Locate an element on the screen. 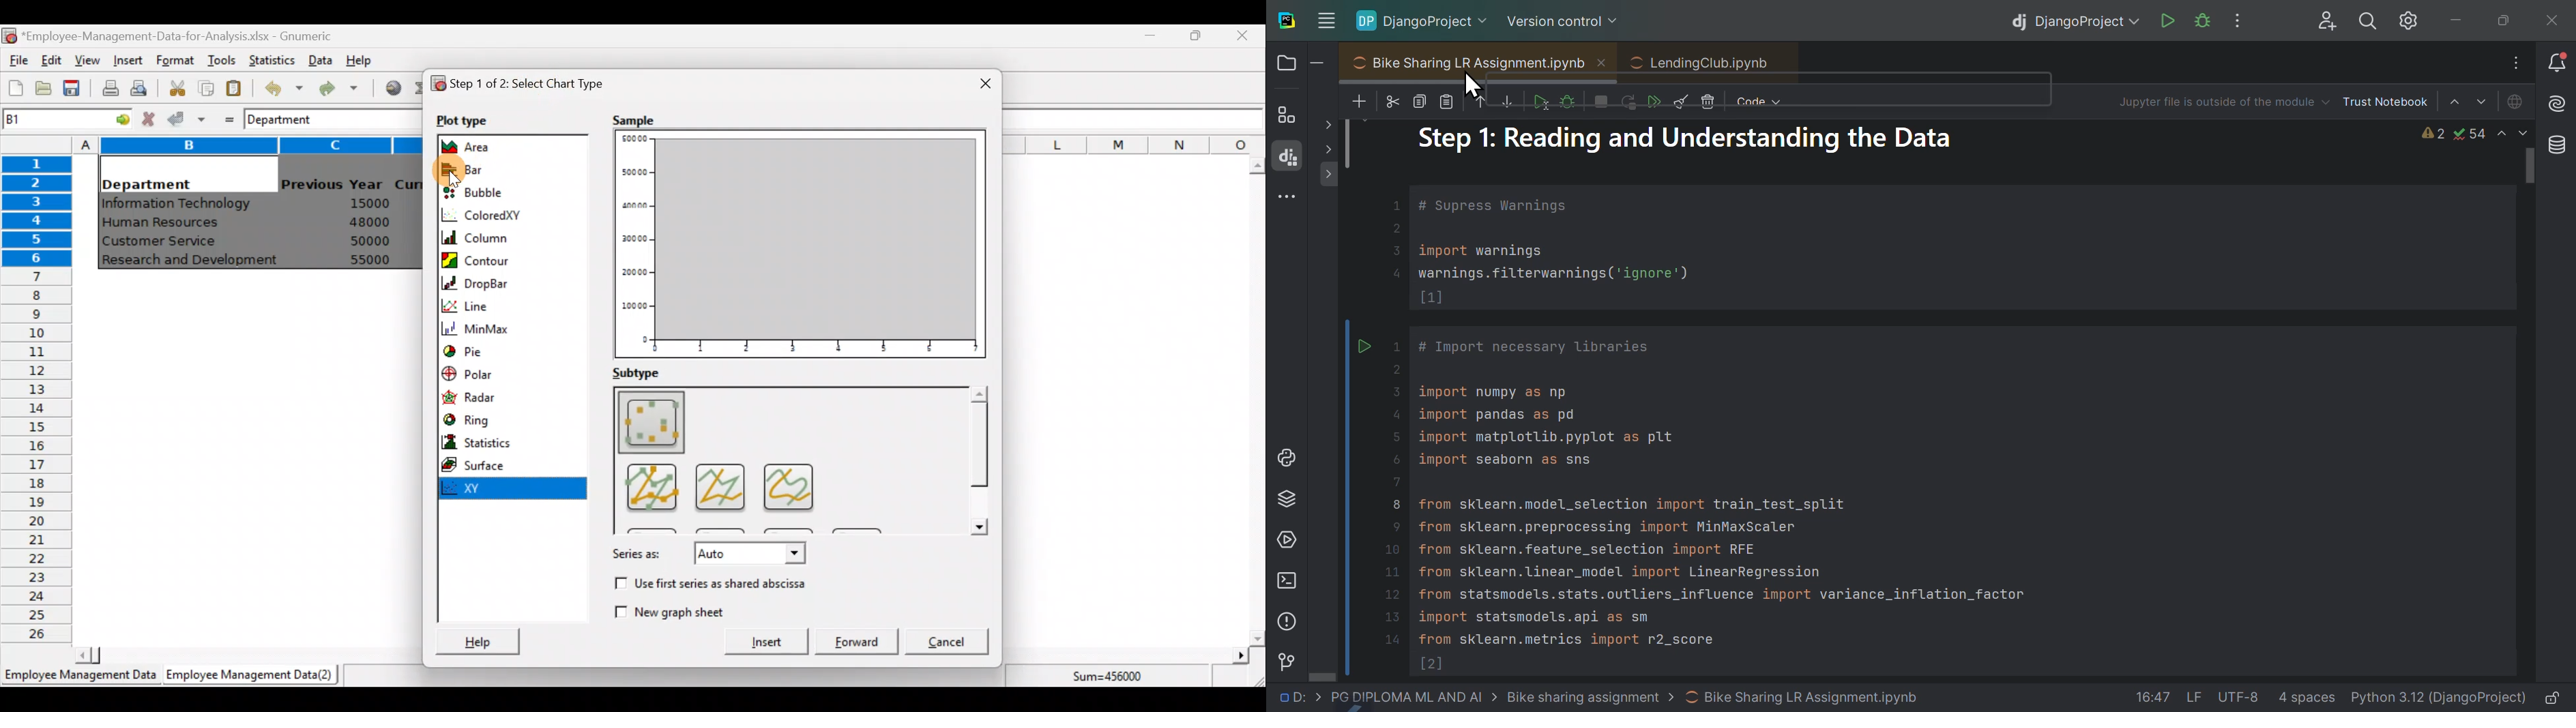 The height and width of the screenshot is (728, 2576). Sum=456000 is located at coordinates (1114, 678).